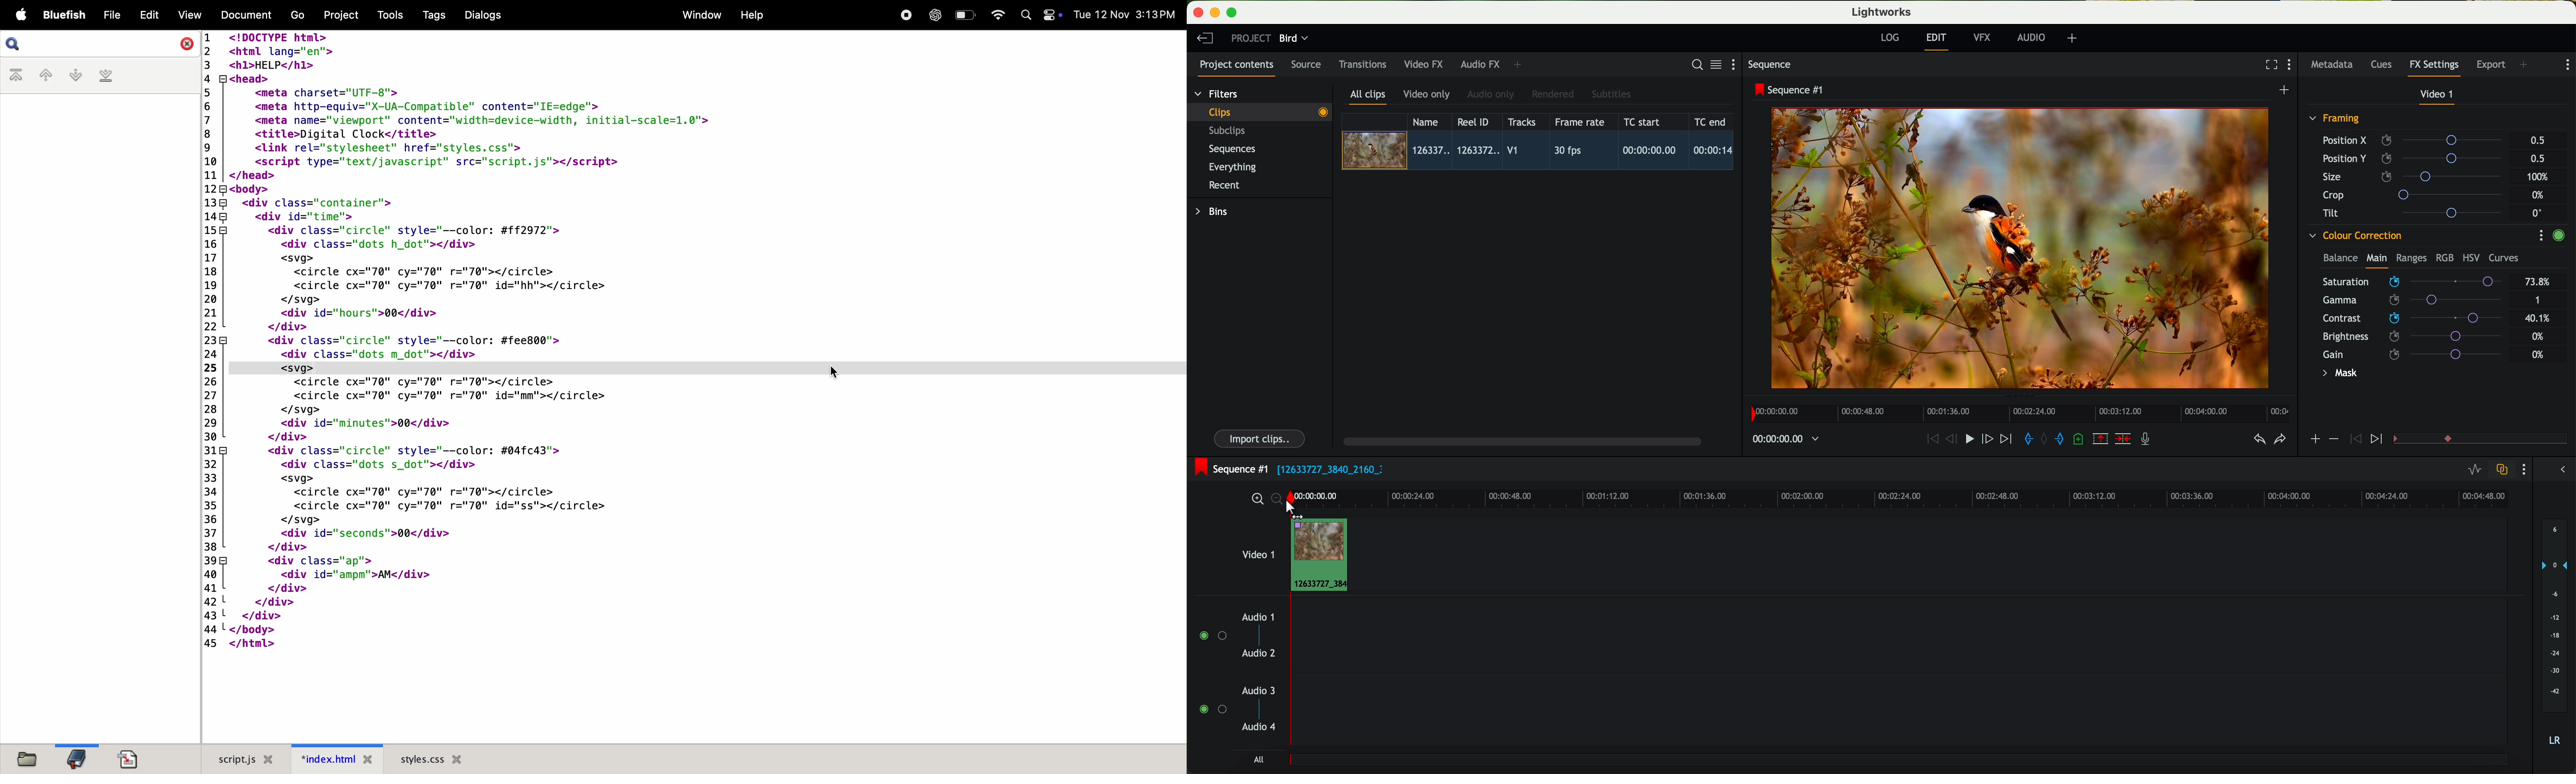  Describe the element at coordinates (2538, 141) in the screenshot. I see `0.5` at that location.